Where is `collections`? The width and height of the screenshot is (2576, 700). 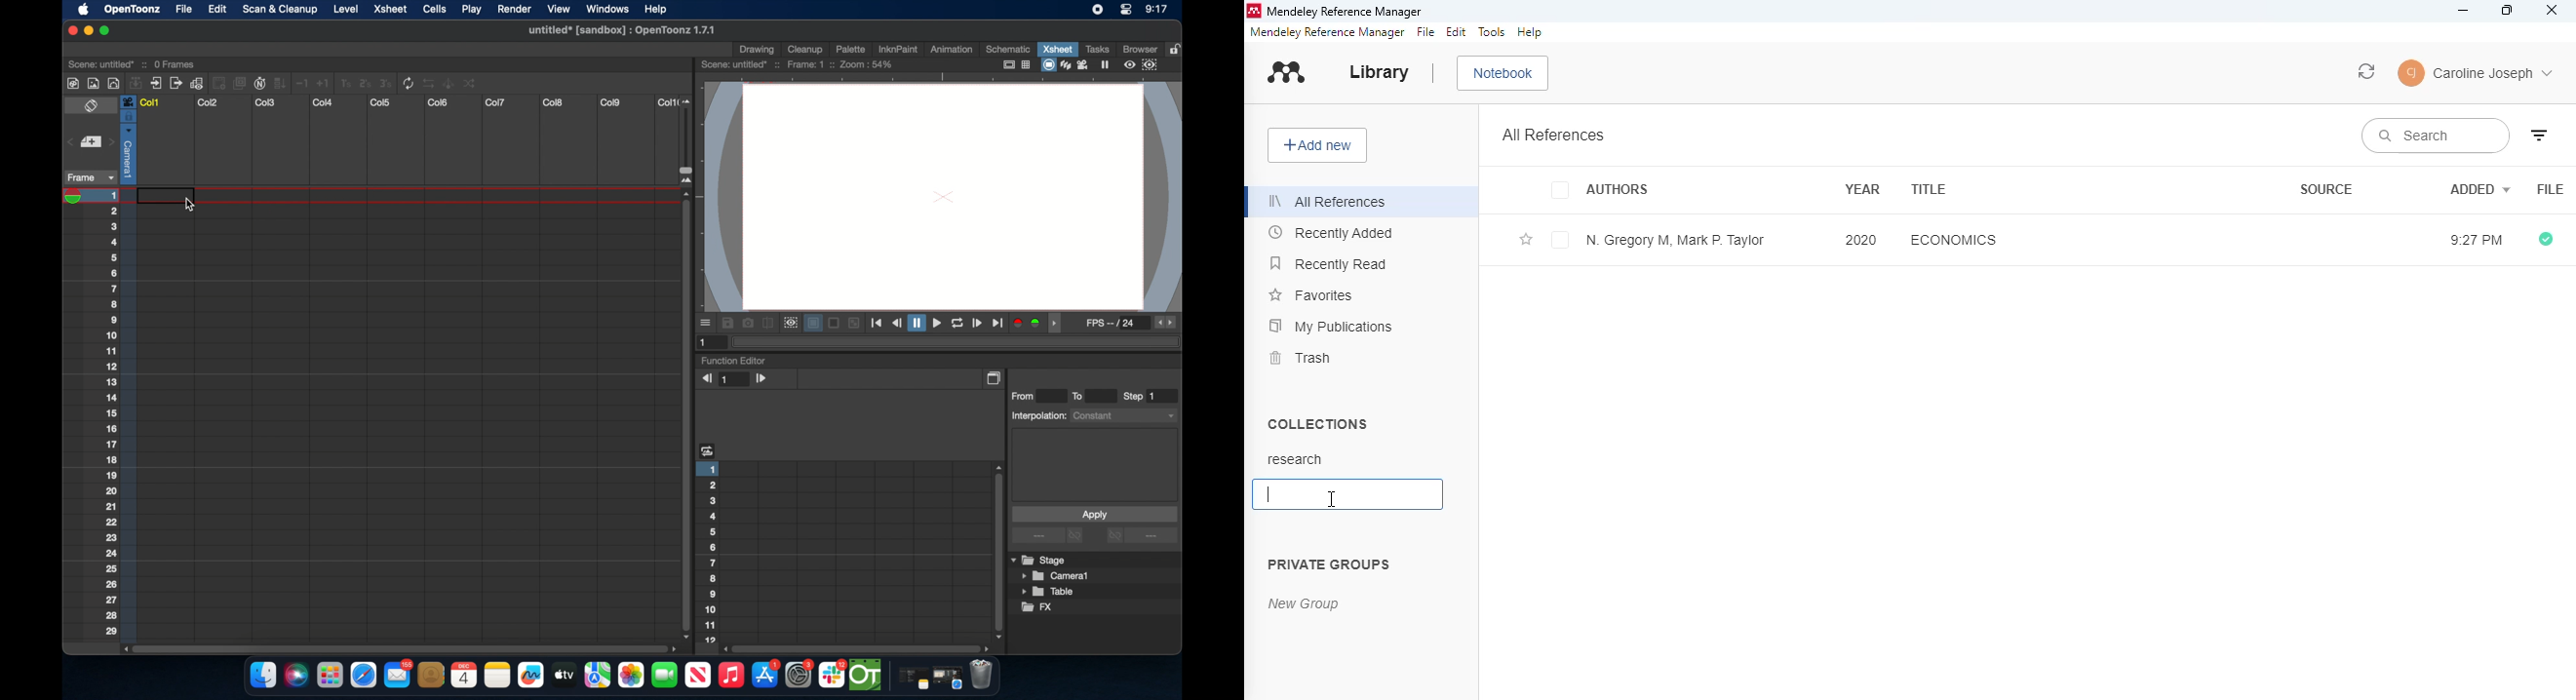
collections is located at coordinates (1319, 423).